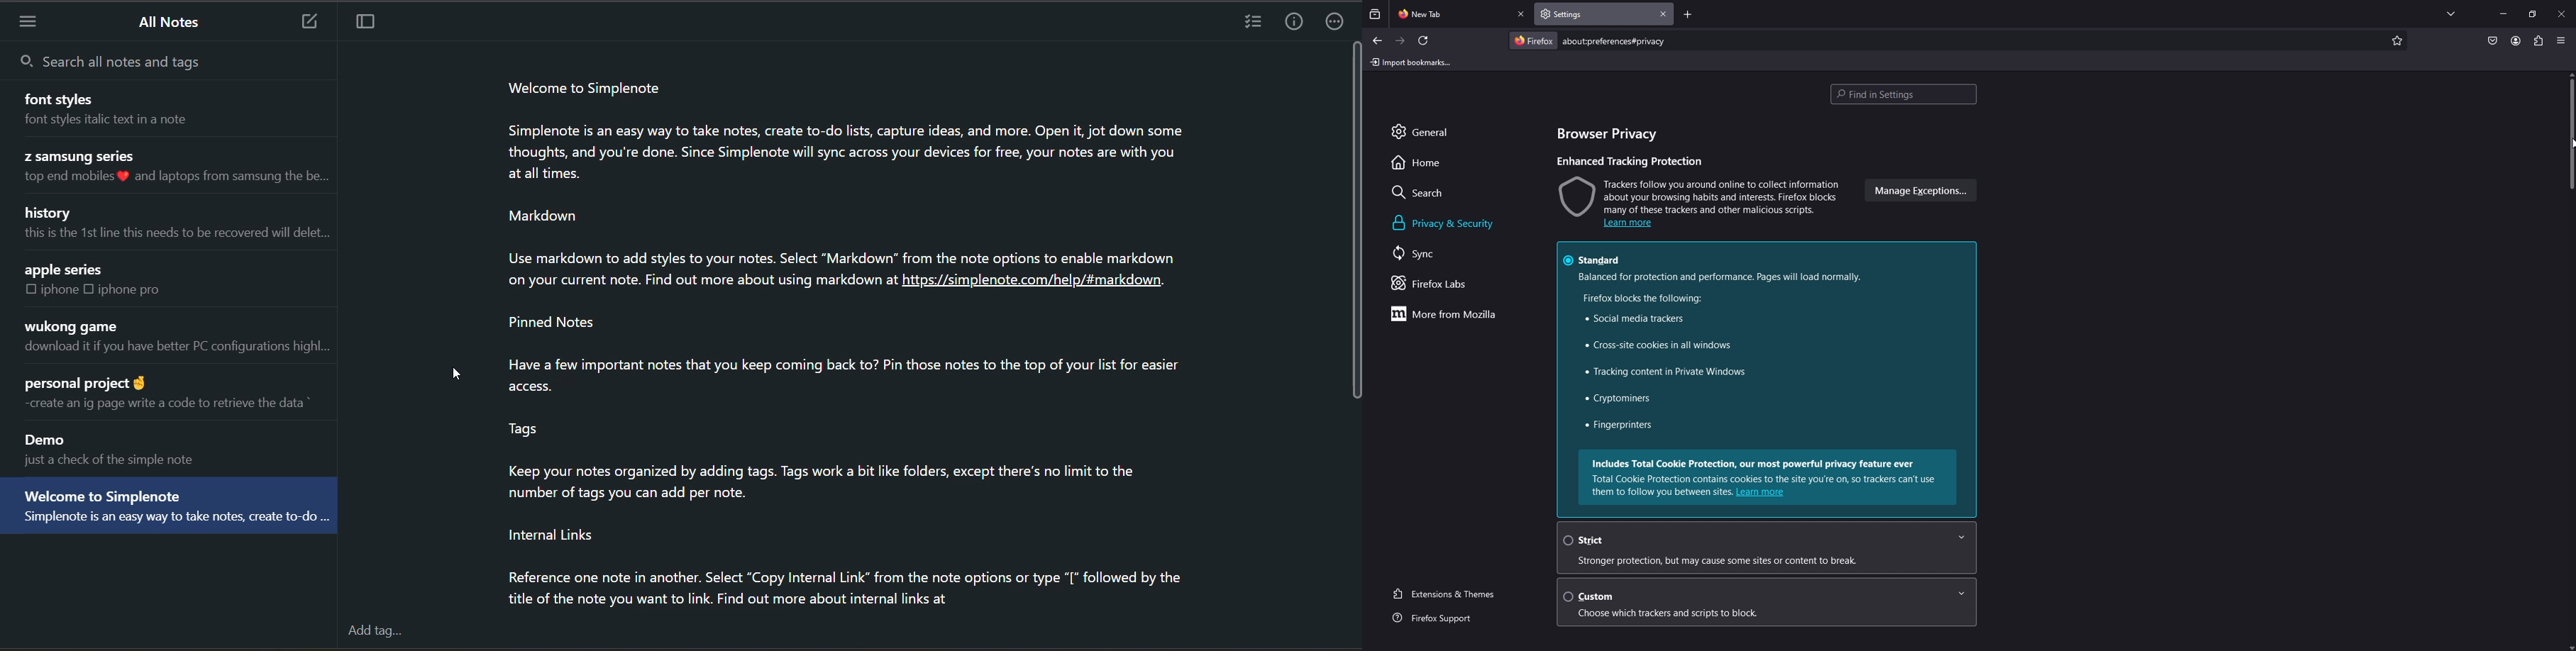  What do you see at coordinates (1686, 614) in the screenshot?
I see `Choose which trackers and scripts to block.` at bounding box center [1686, 614].